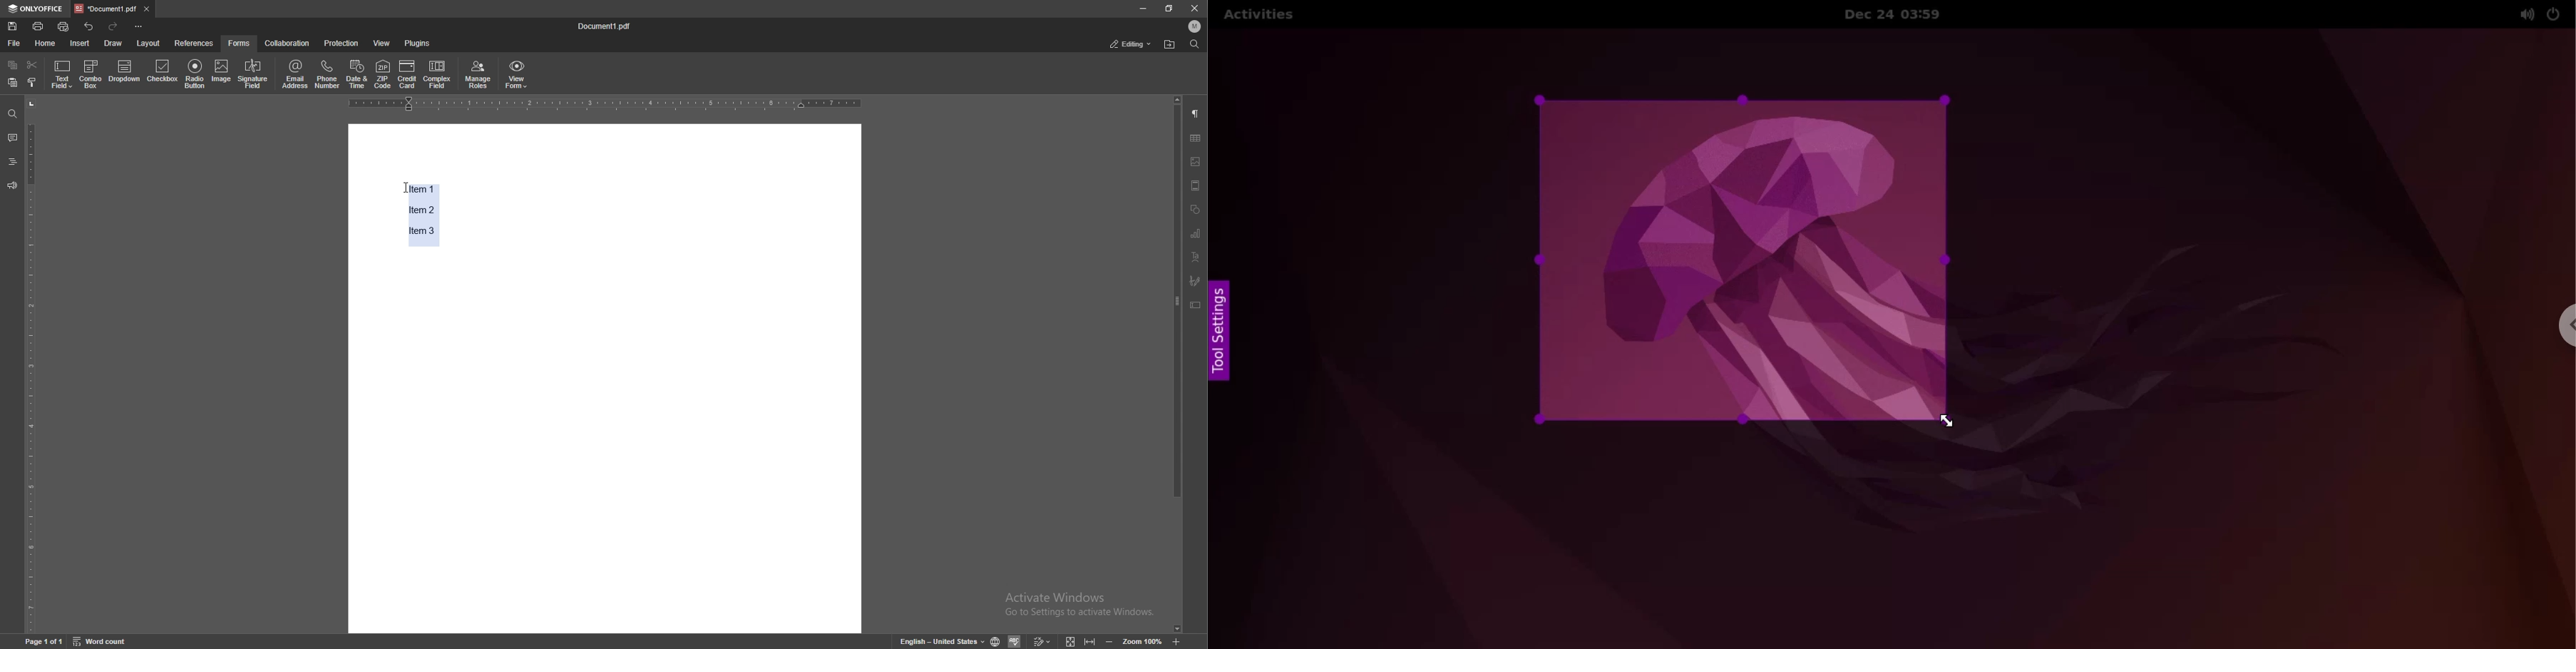 This screenshot has height=672, width=2576. Describe the element at coordinates (1042, 640) in the screenshot. I see `track changes` at that location.